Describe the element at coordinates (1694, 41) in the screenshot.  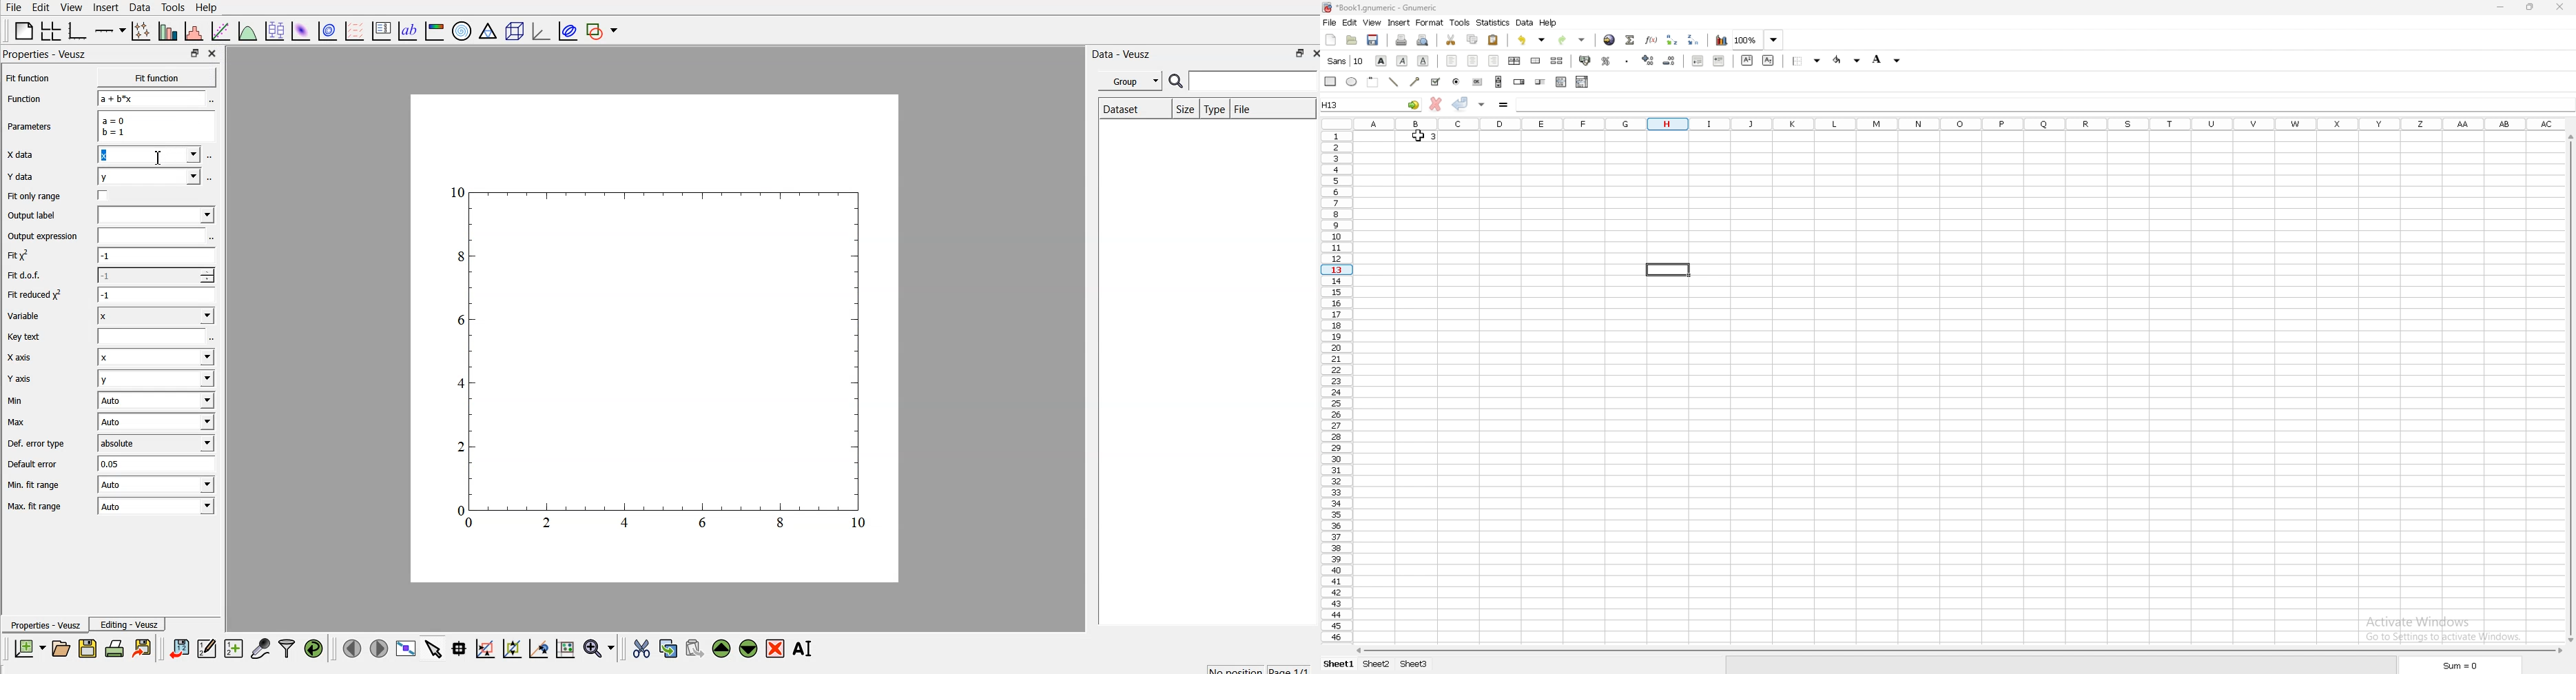
I see `sort descending` at that location.